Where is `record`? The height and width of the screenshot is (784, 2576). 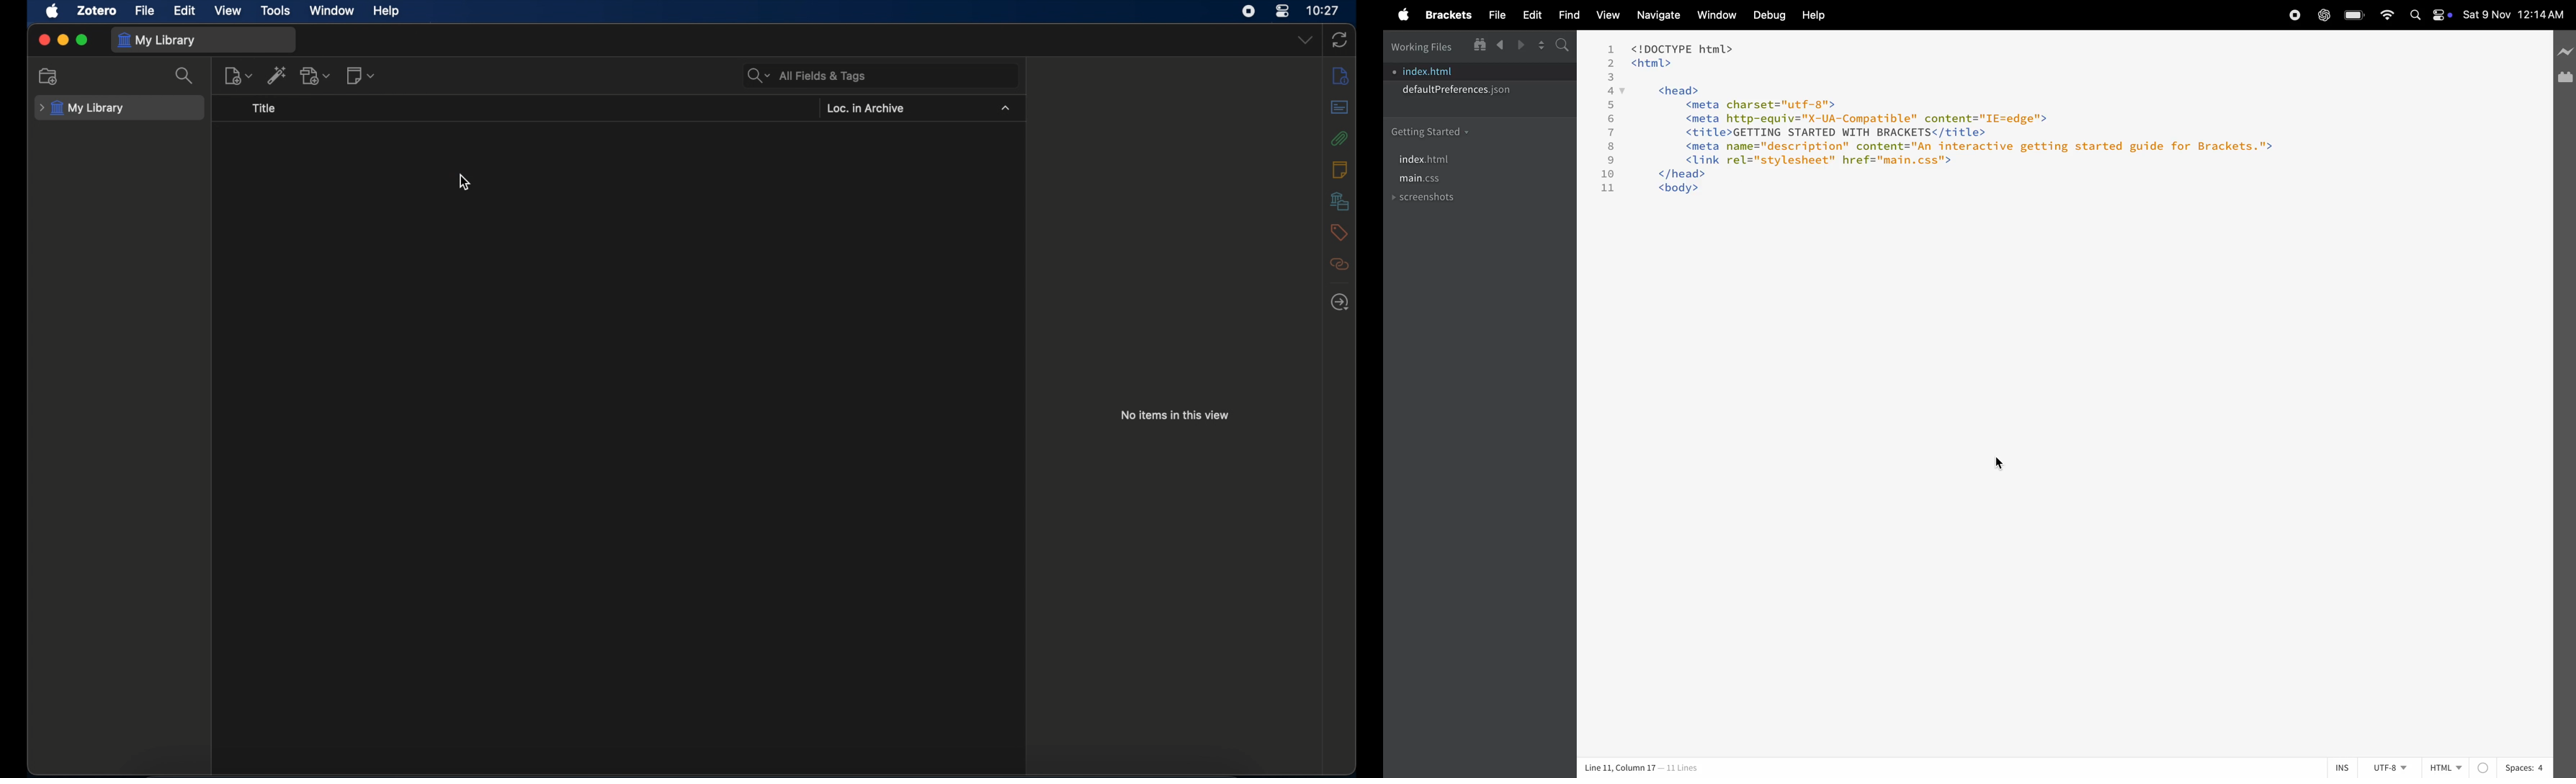
record is located at coordinates (2292, 15).